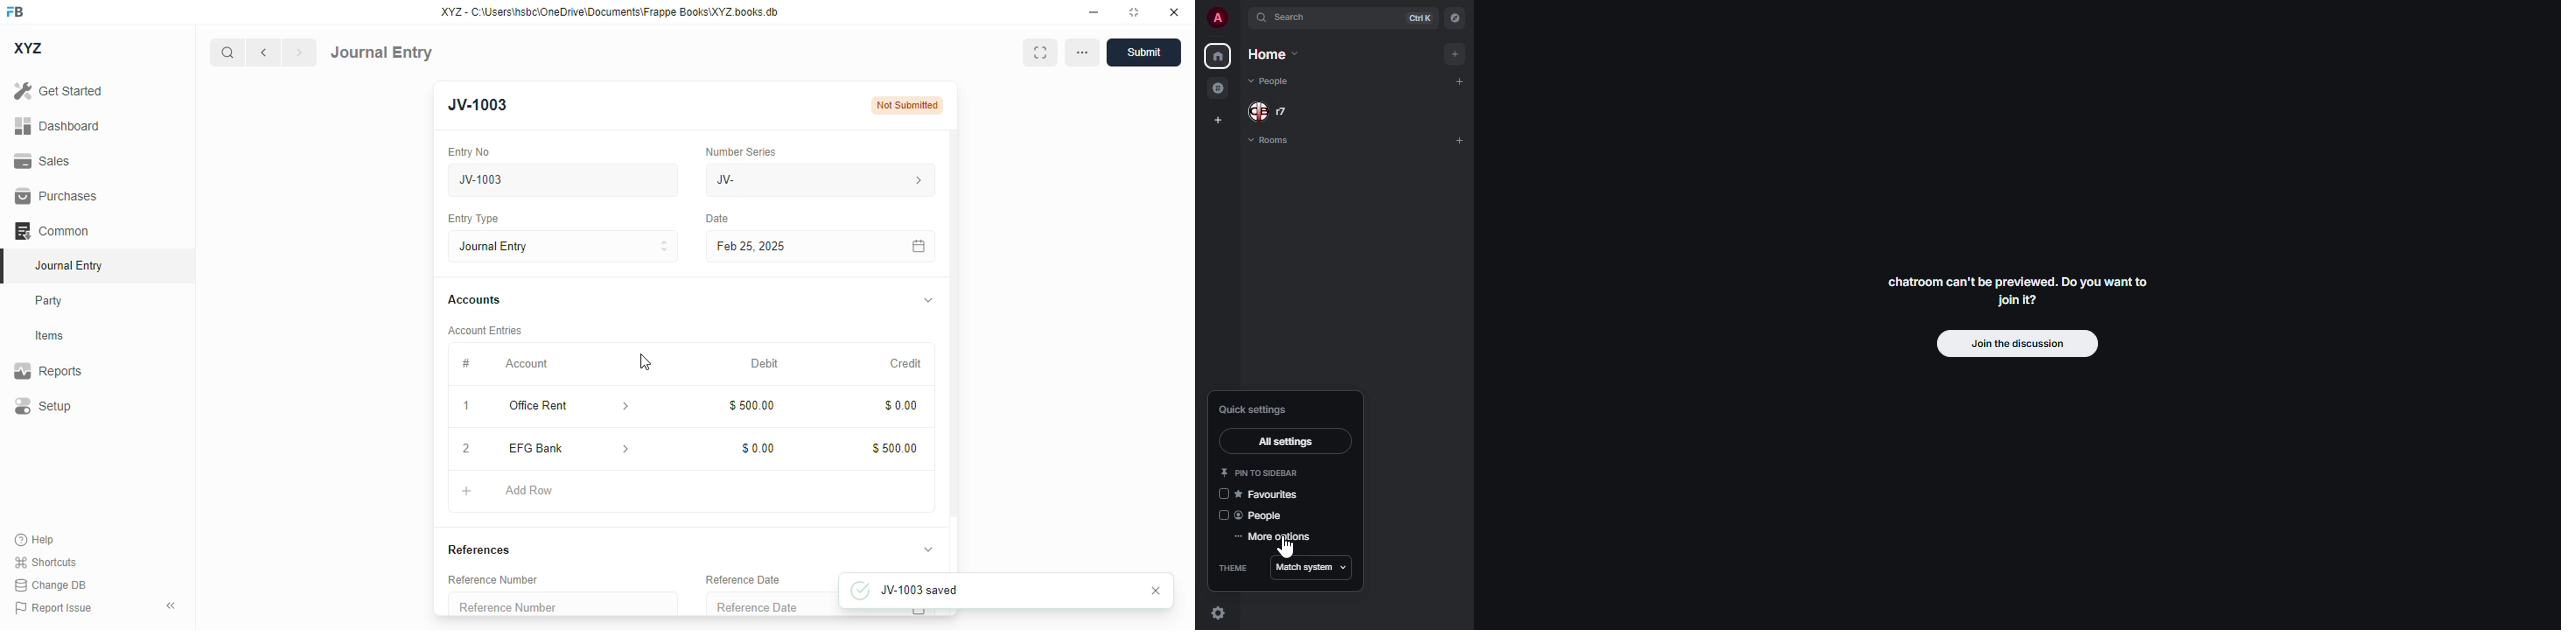  Describe the element at coordinates (1082, 52) in the screenshot. I see `options` at that location.